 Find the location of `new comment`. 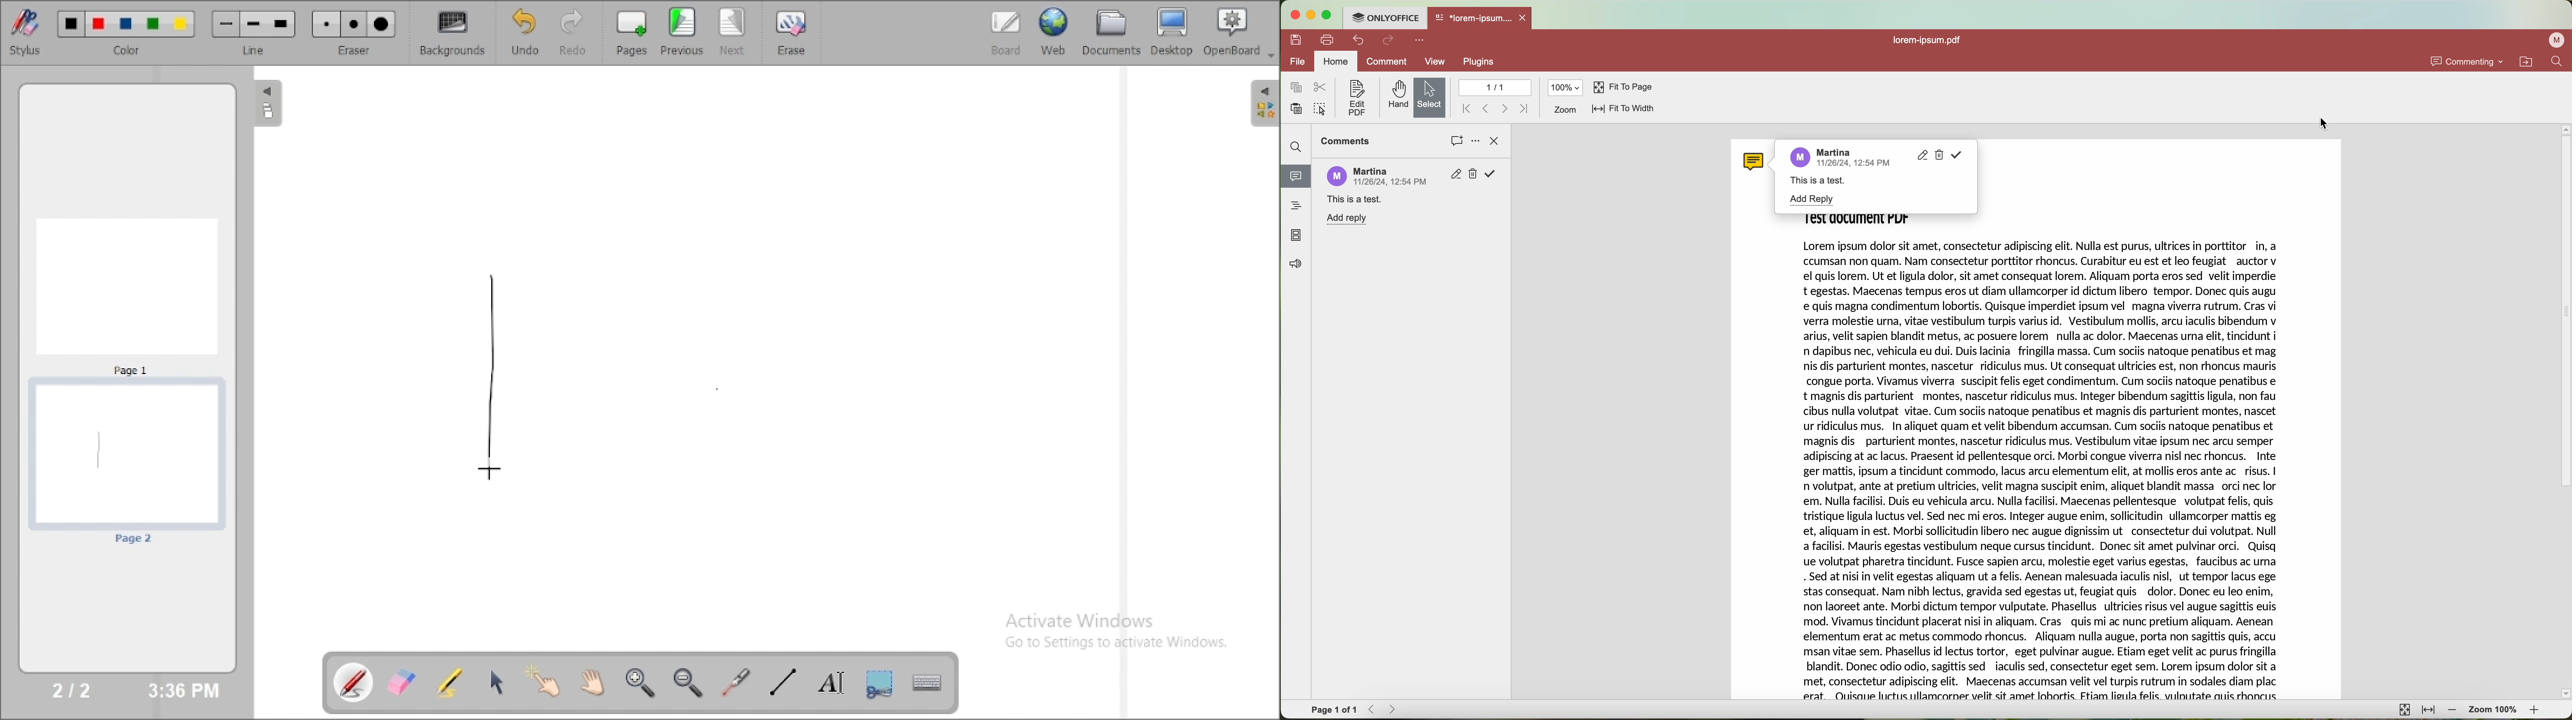

new comment is located at coordinates (1351, 200).